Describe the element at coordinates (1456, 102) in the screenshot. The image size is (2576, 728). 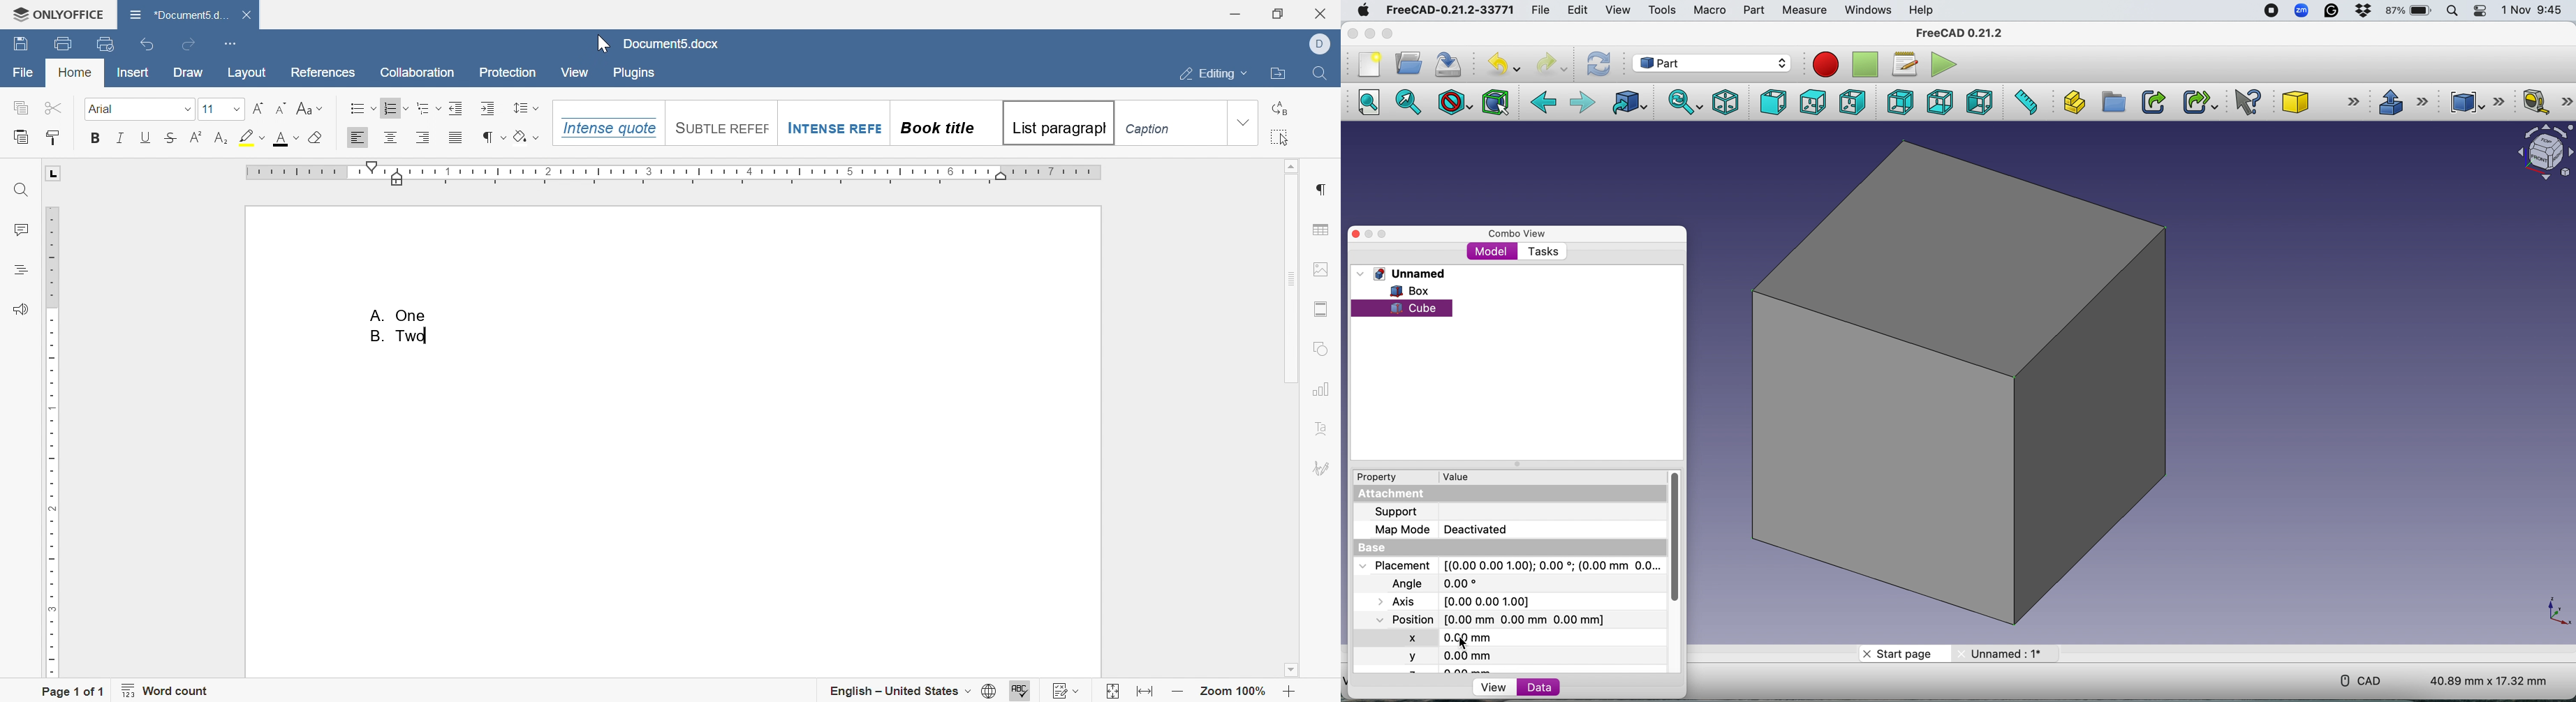
I see `Draw style` at that location.